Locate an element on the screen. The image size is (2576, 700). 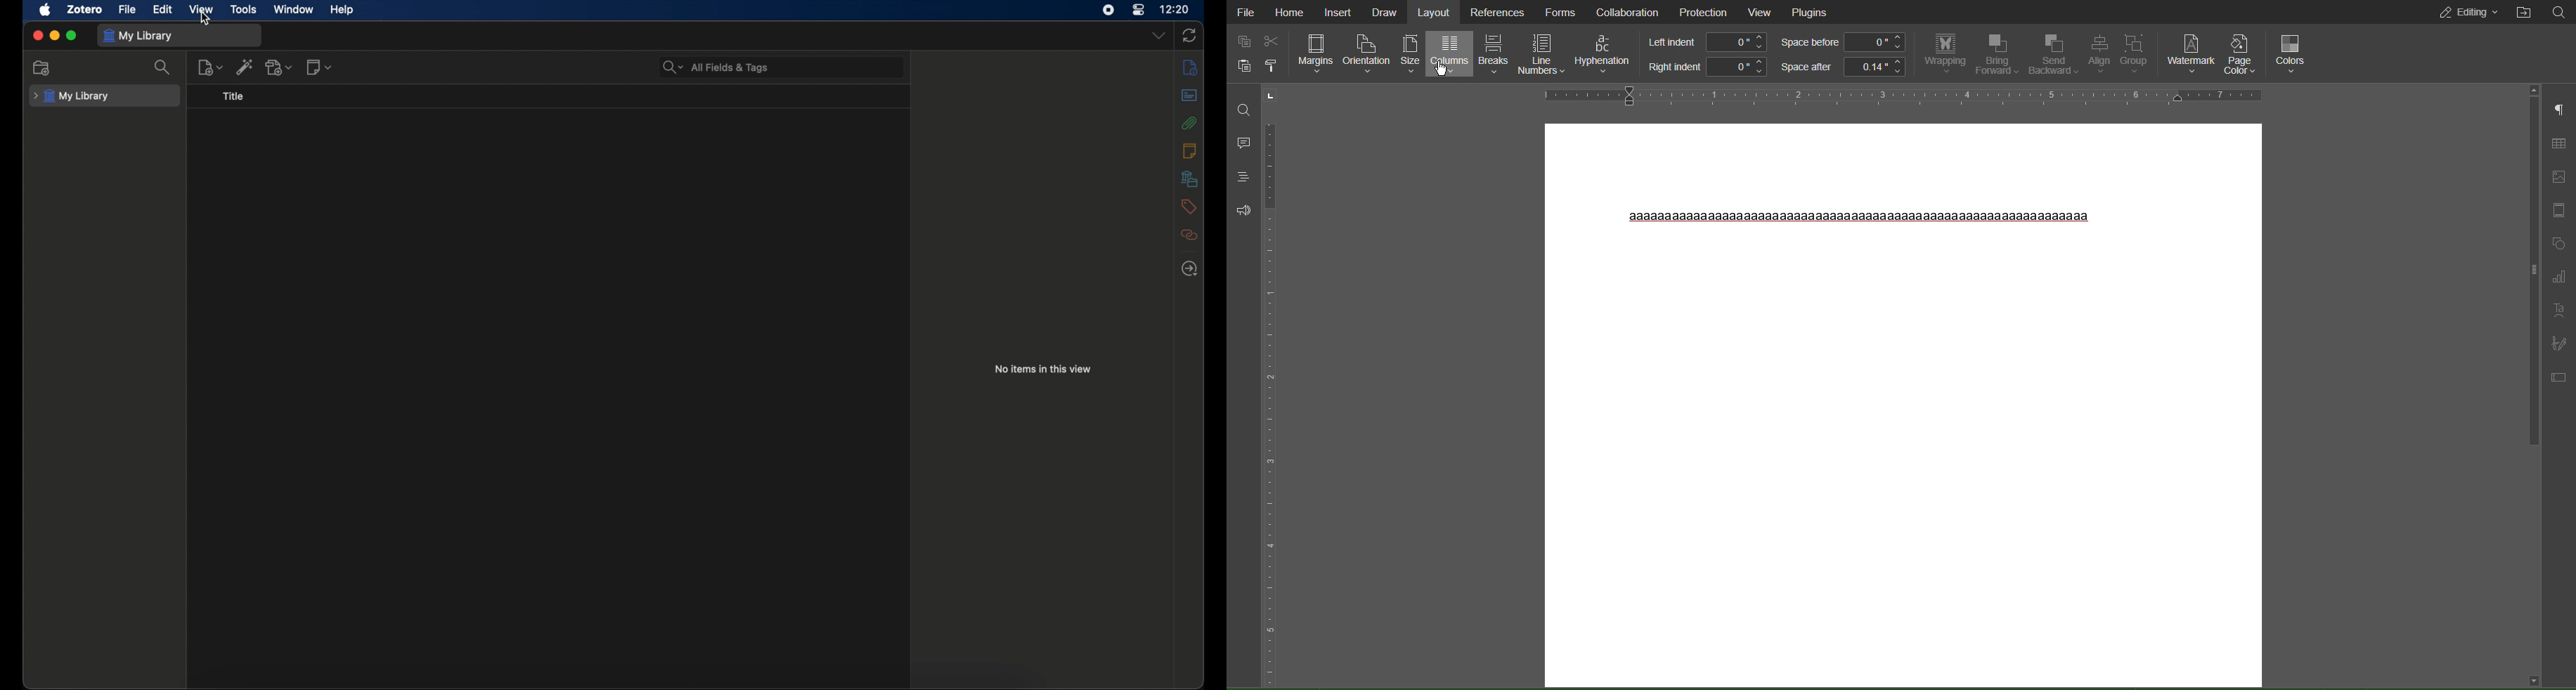
Colors is located at coordinates (2293, 52).